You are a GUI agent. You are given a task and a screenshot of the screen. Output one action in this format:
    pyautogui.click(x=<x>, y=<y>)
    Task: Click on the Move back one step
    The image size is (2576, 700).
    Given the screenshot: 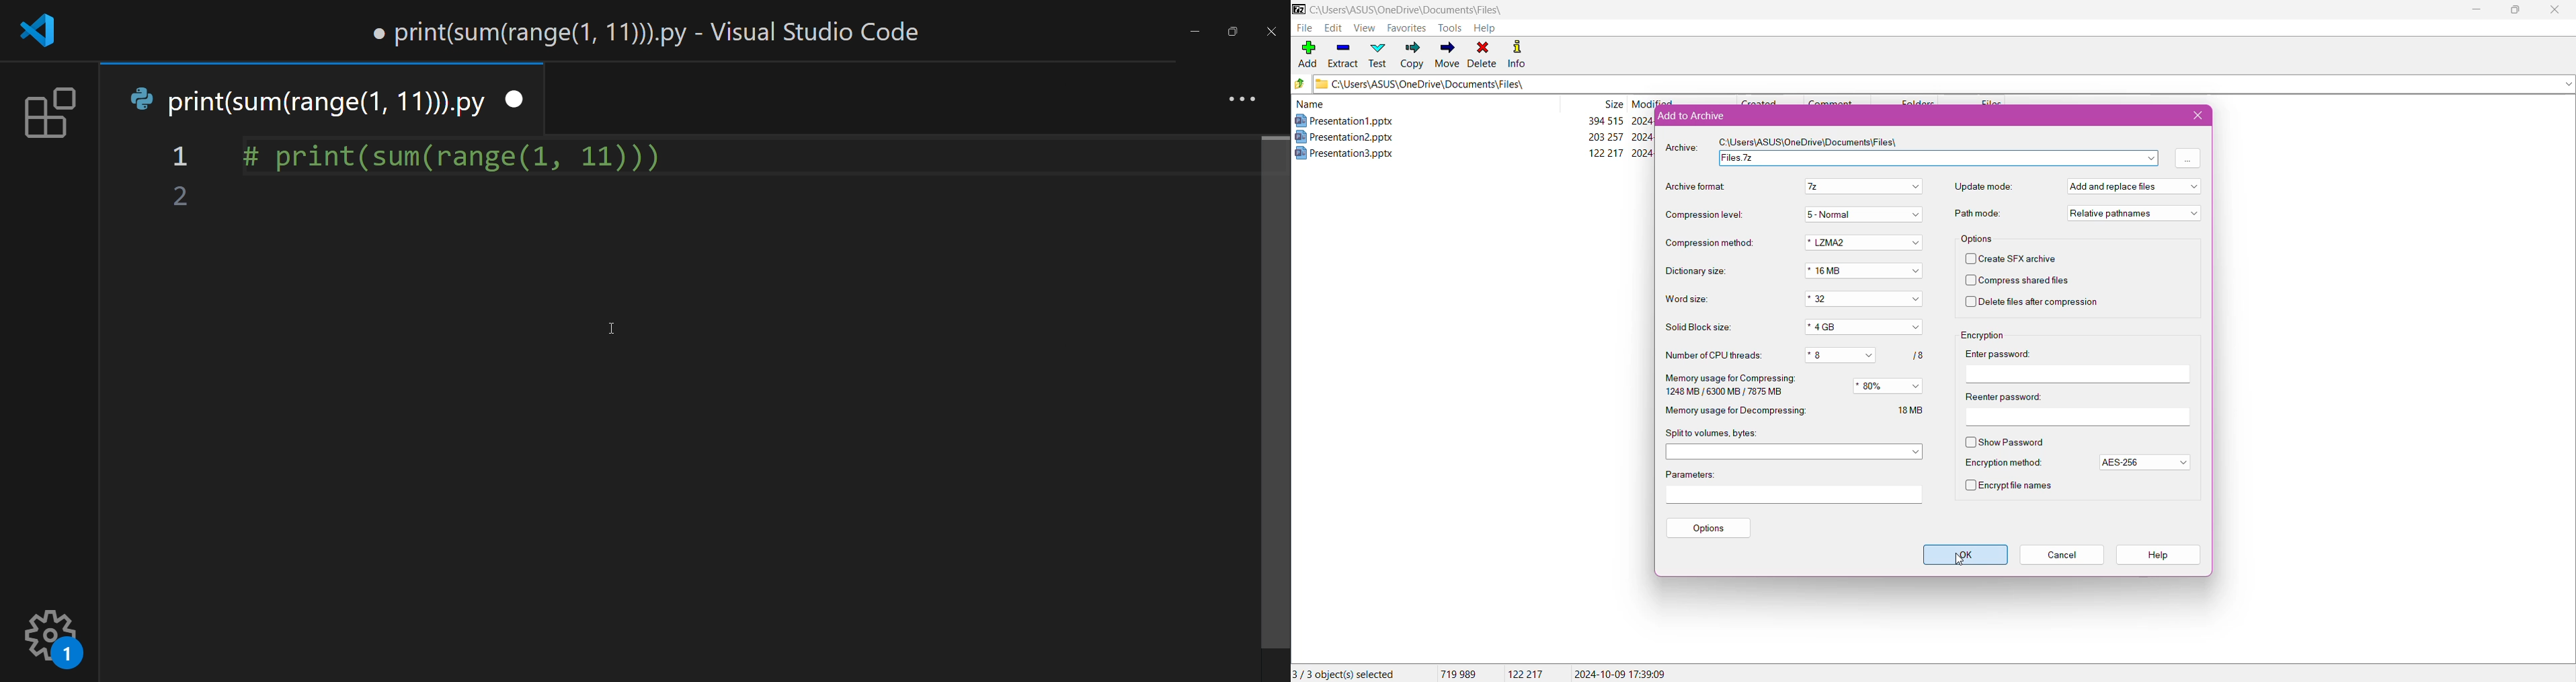 What is the action you would take?
    pyautogui.click(x=1300, y=85)
    